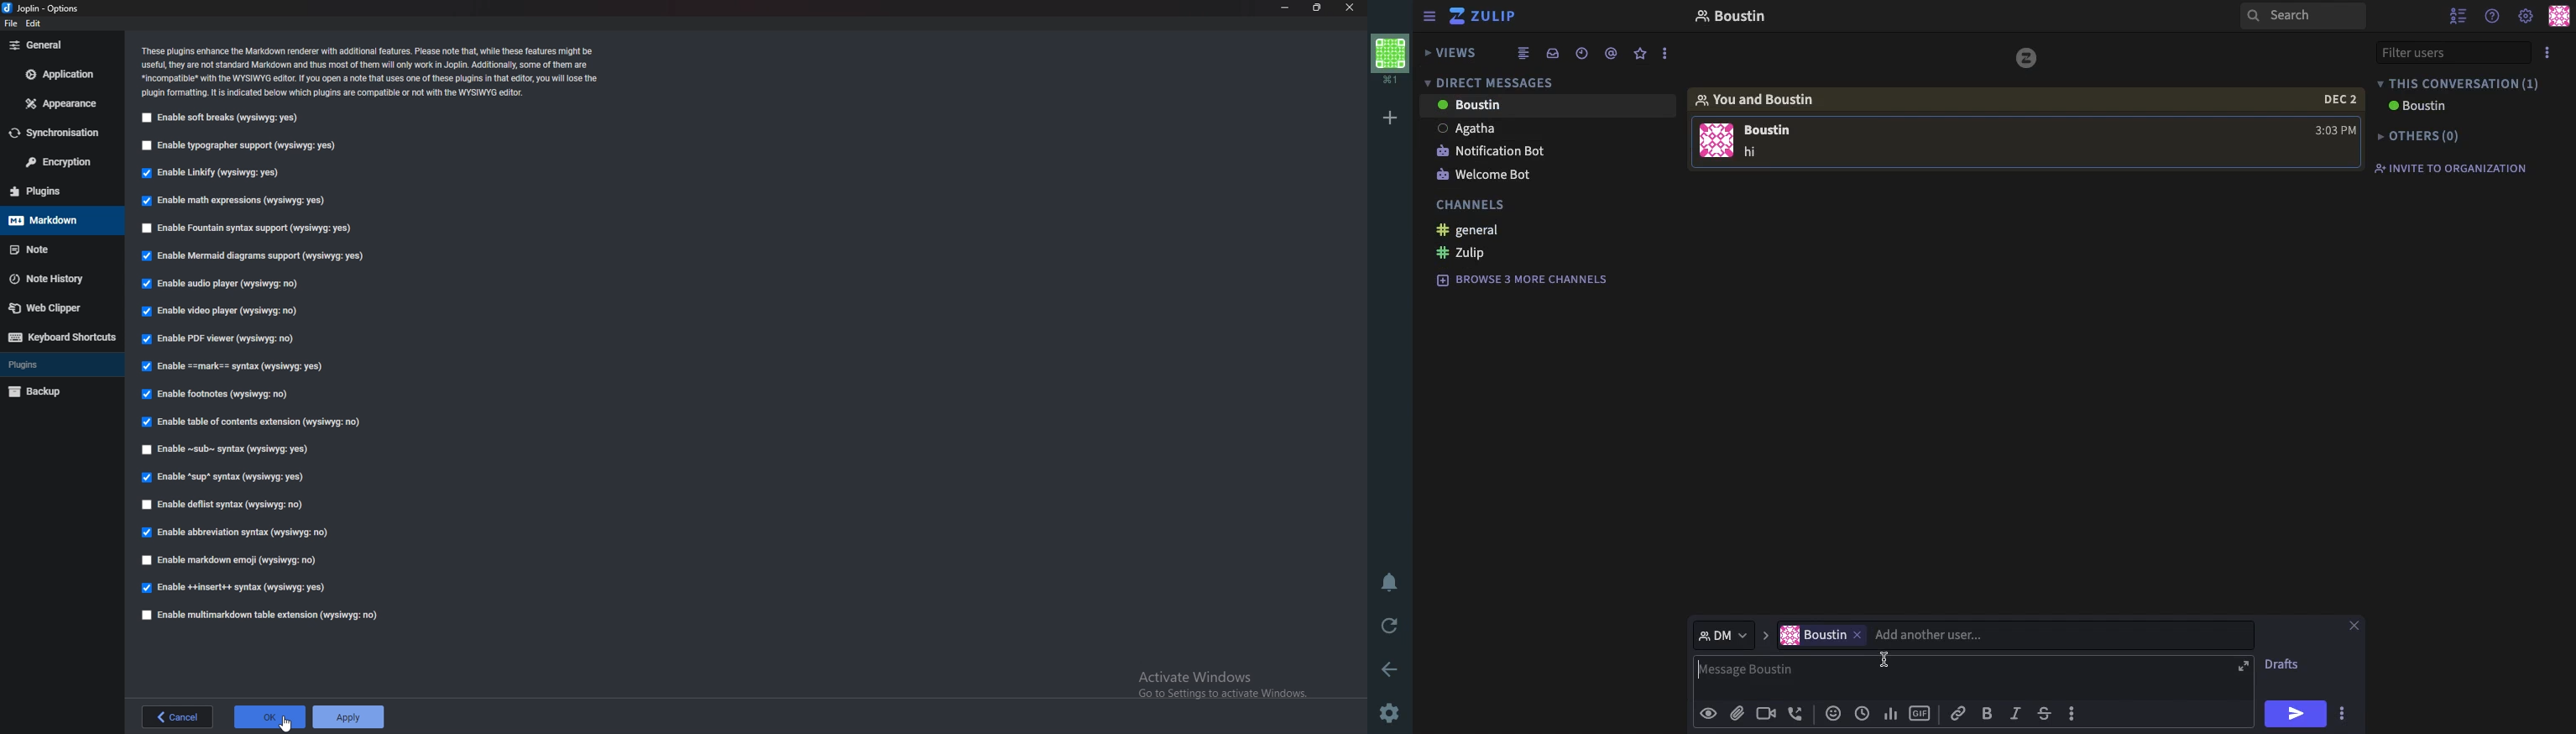 This screenshot has width=2576, height=756. Describe the element at coordinates (2526, 17) in the screenshot. I see `settings` at that location.